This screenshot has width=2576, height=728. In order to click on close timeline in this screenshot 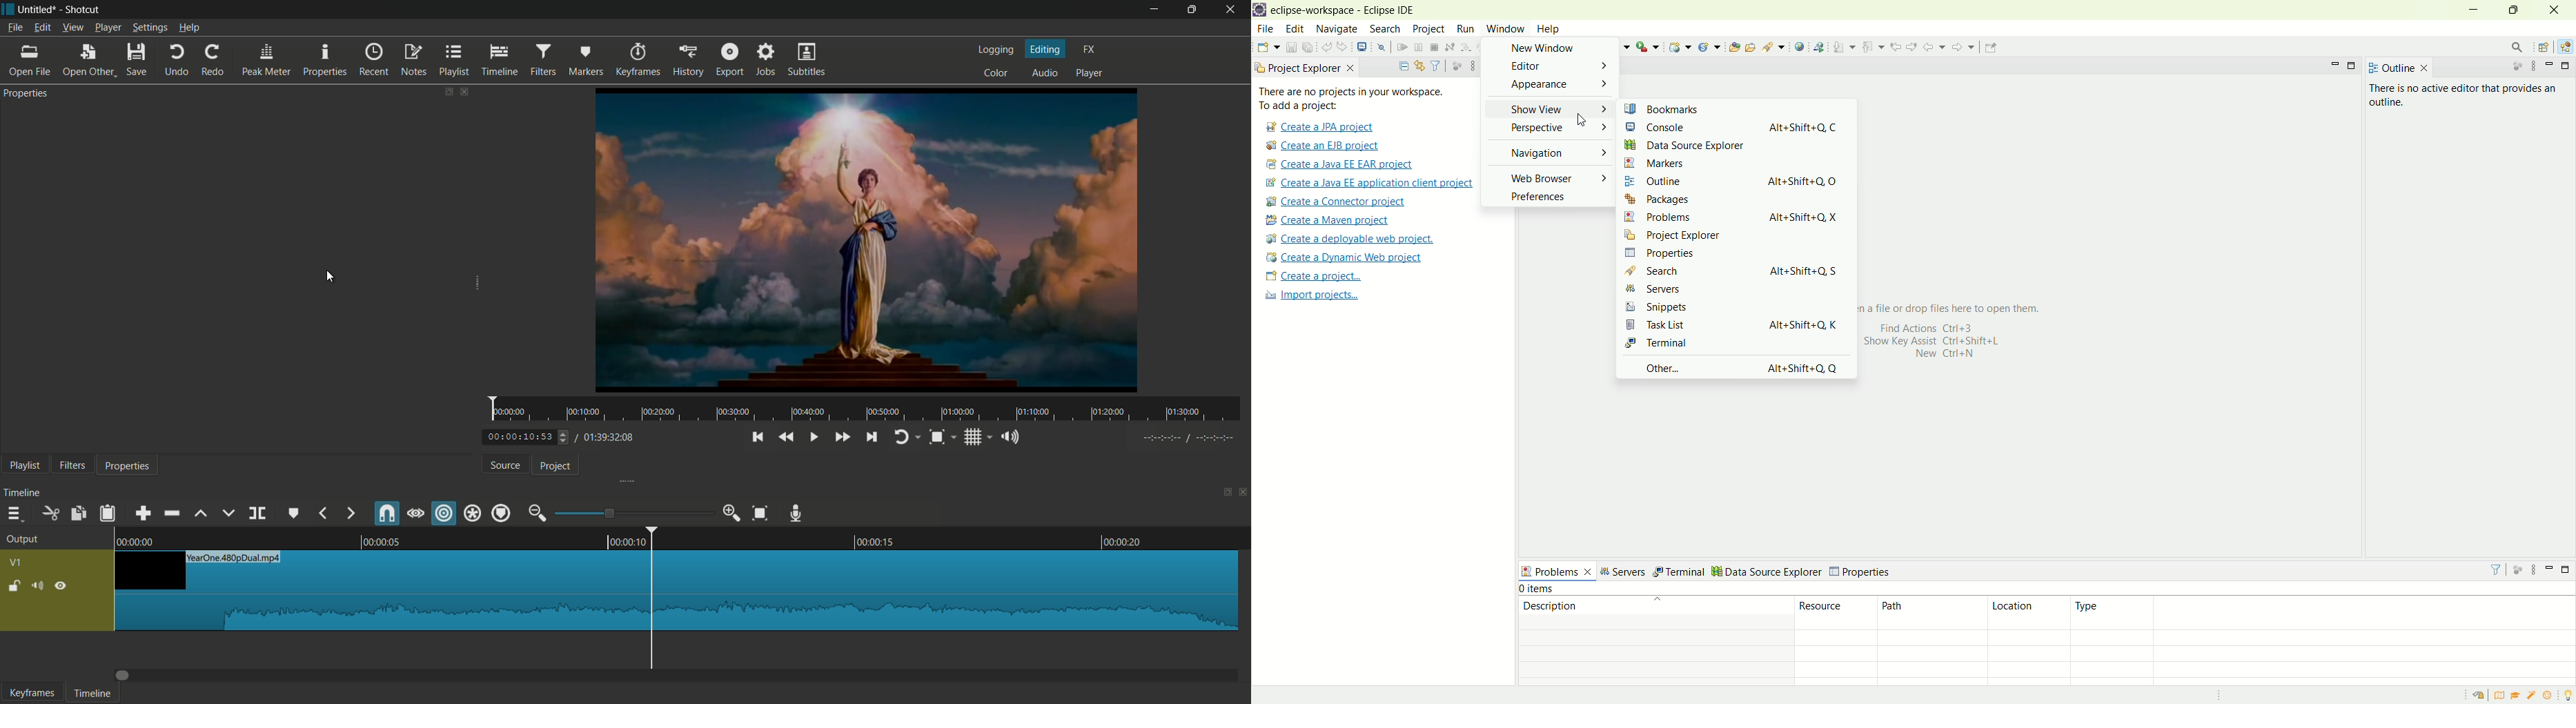, I will do `click(1243, 493)`.